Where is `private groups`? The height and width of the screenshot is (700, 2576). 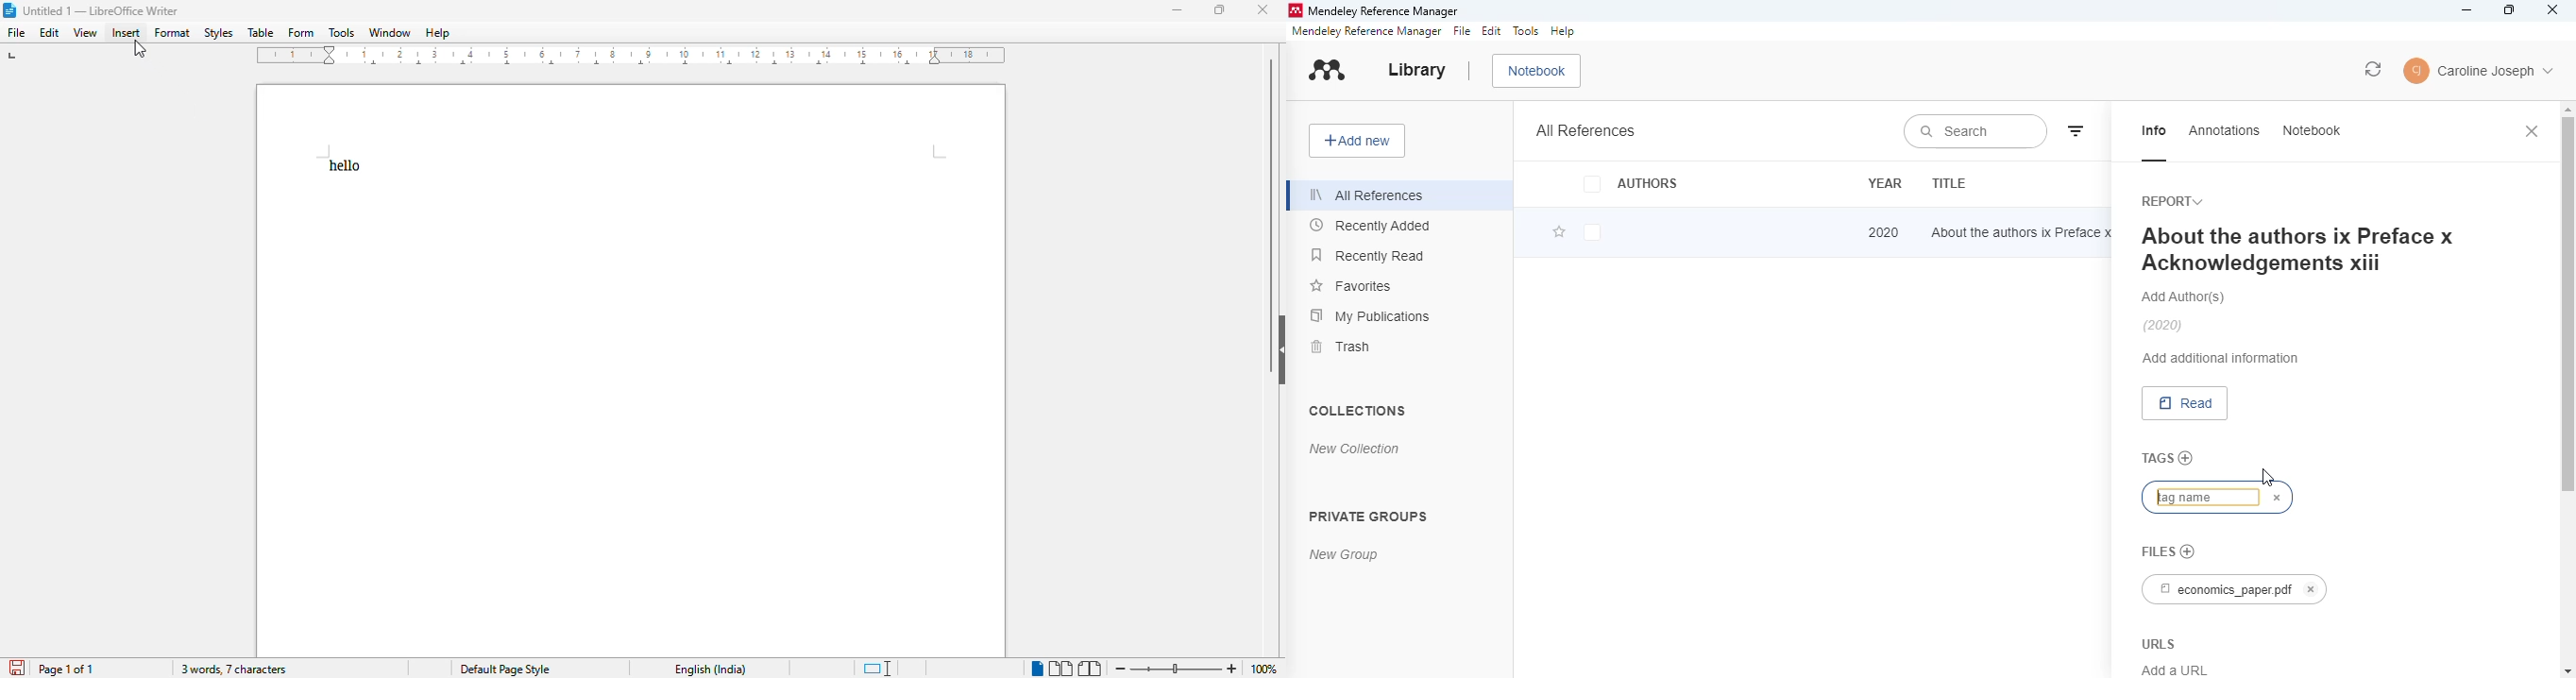
private groups is located at coordinates (1368, 515).